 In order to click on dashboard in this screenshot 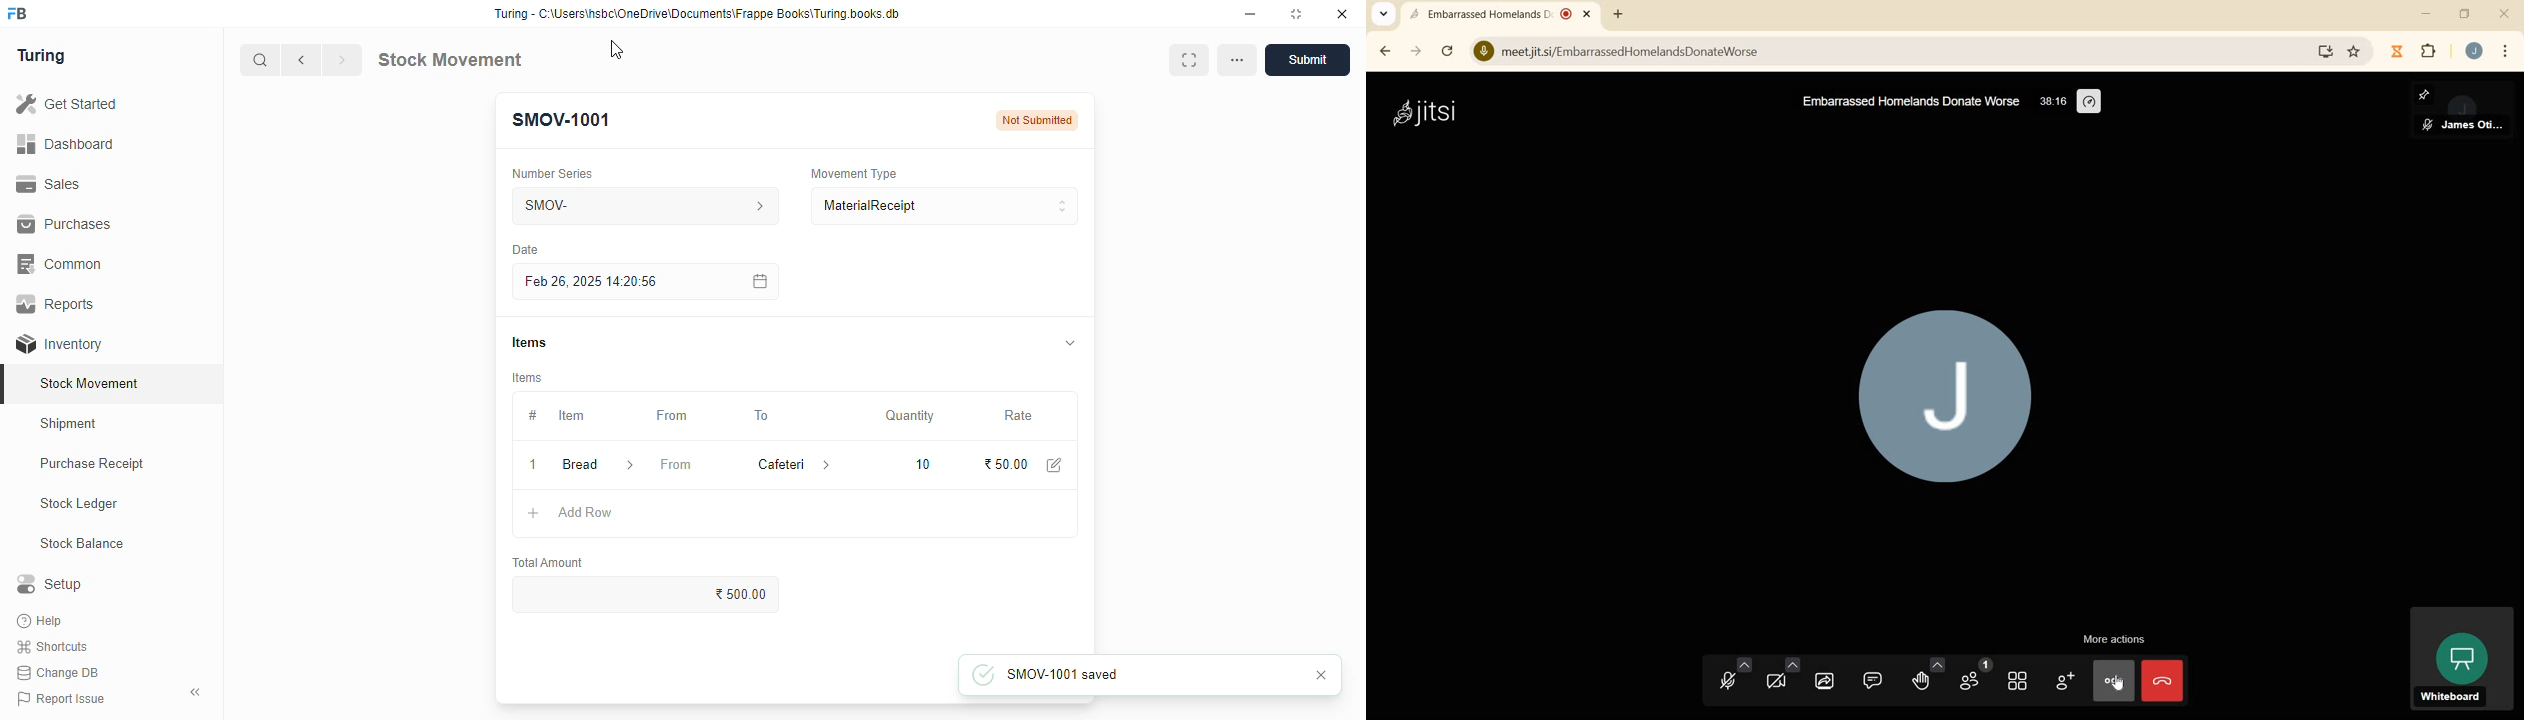, I will do `click(65, 145)`.